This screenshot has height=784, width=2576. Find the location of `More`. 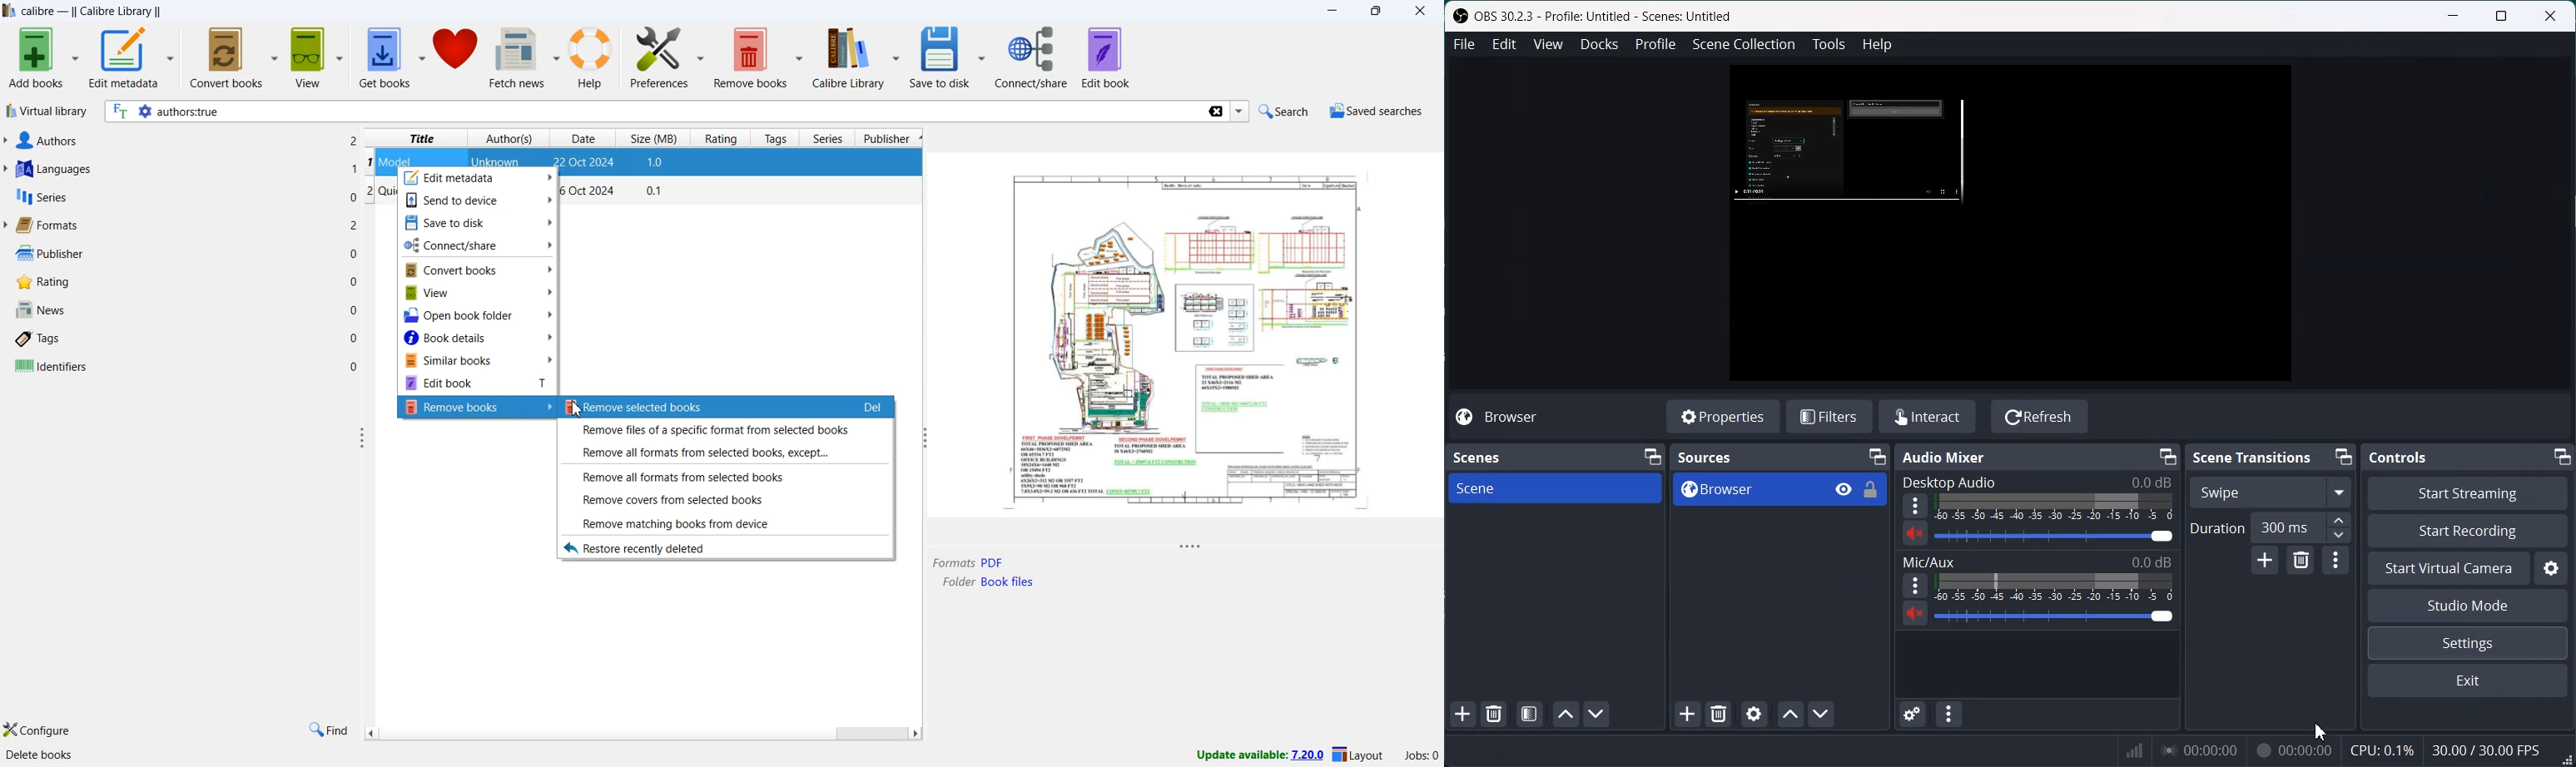

More is located at coordinates (1913, 507).